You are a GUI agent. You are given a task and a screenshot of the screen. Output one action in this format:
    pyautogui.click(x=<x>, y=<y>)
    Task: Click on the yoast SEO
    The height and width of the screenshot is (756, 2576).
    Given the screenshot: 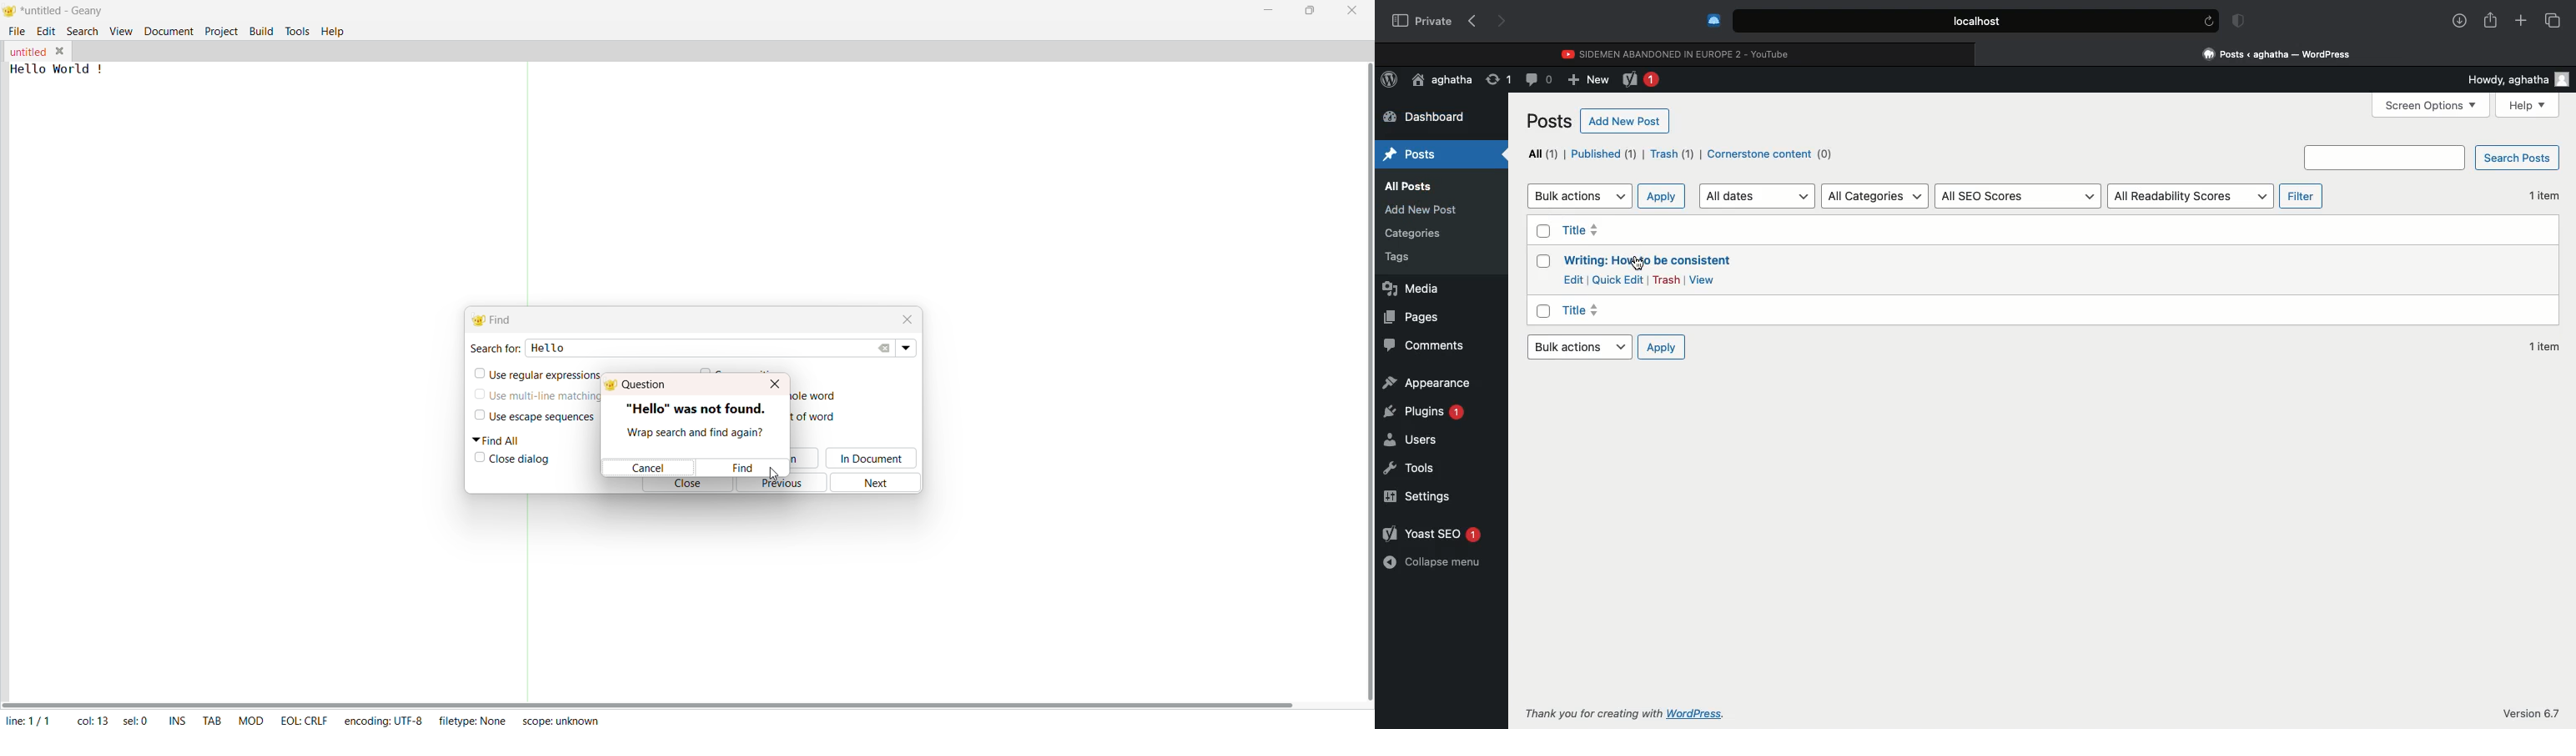 What is the action you would take?
    pyautogui.click(x=1434, y=535)
    